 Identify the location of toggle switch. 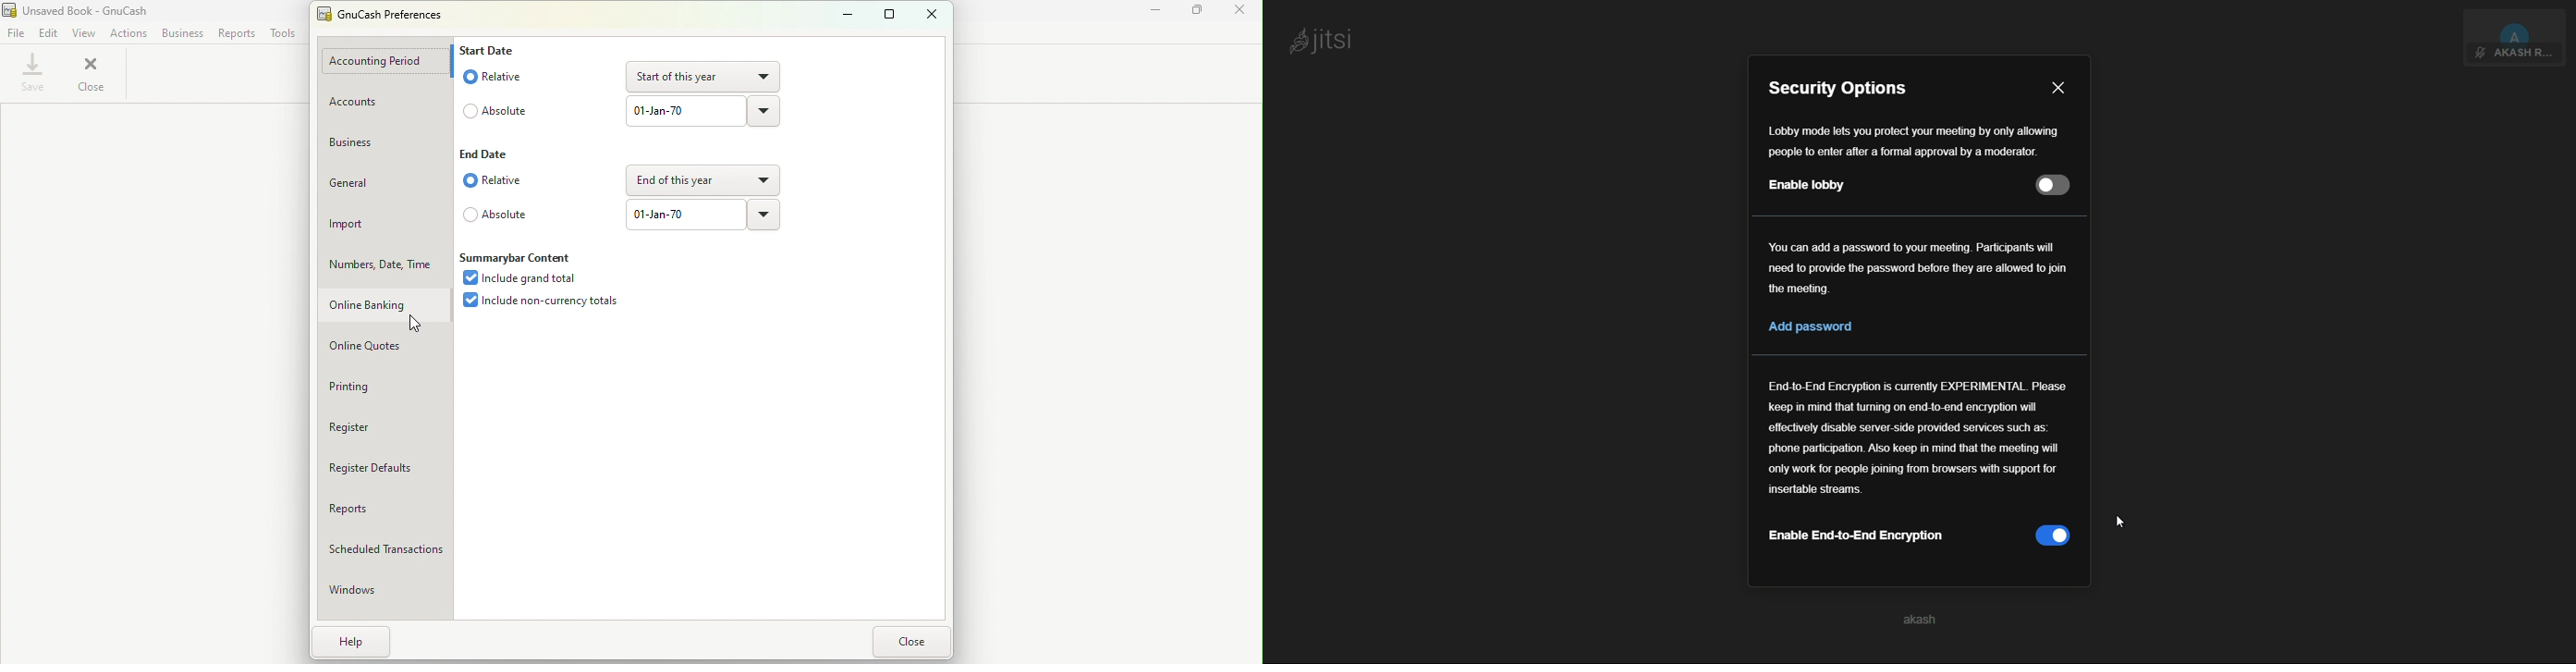
(2051, 536).